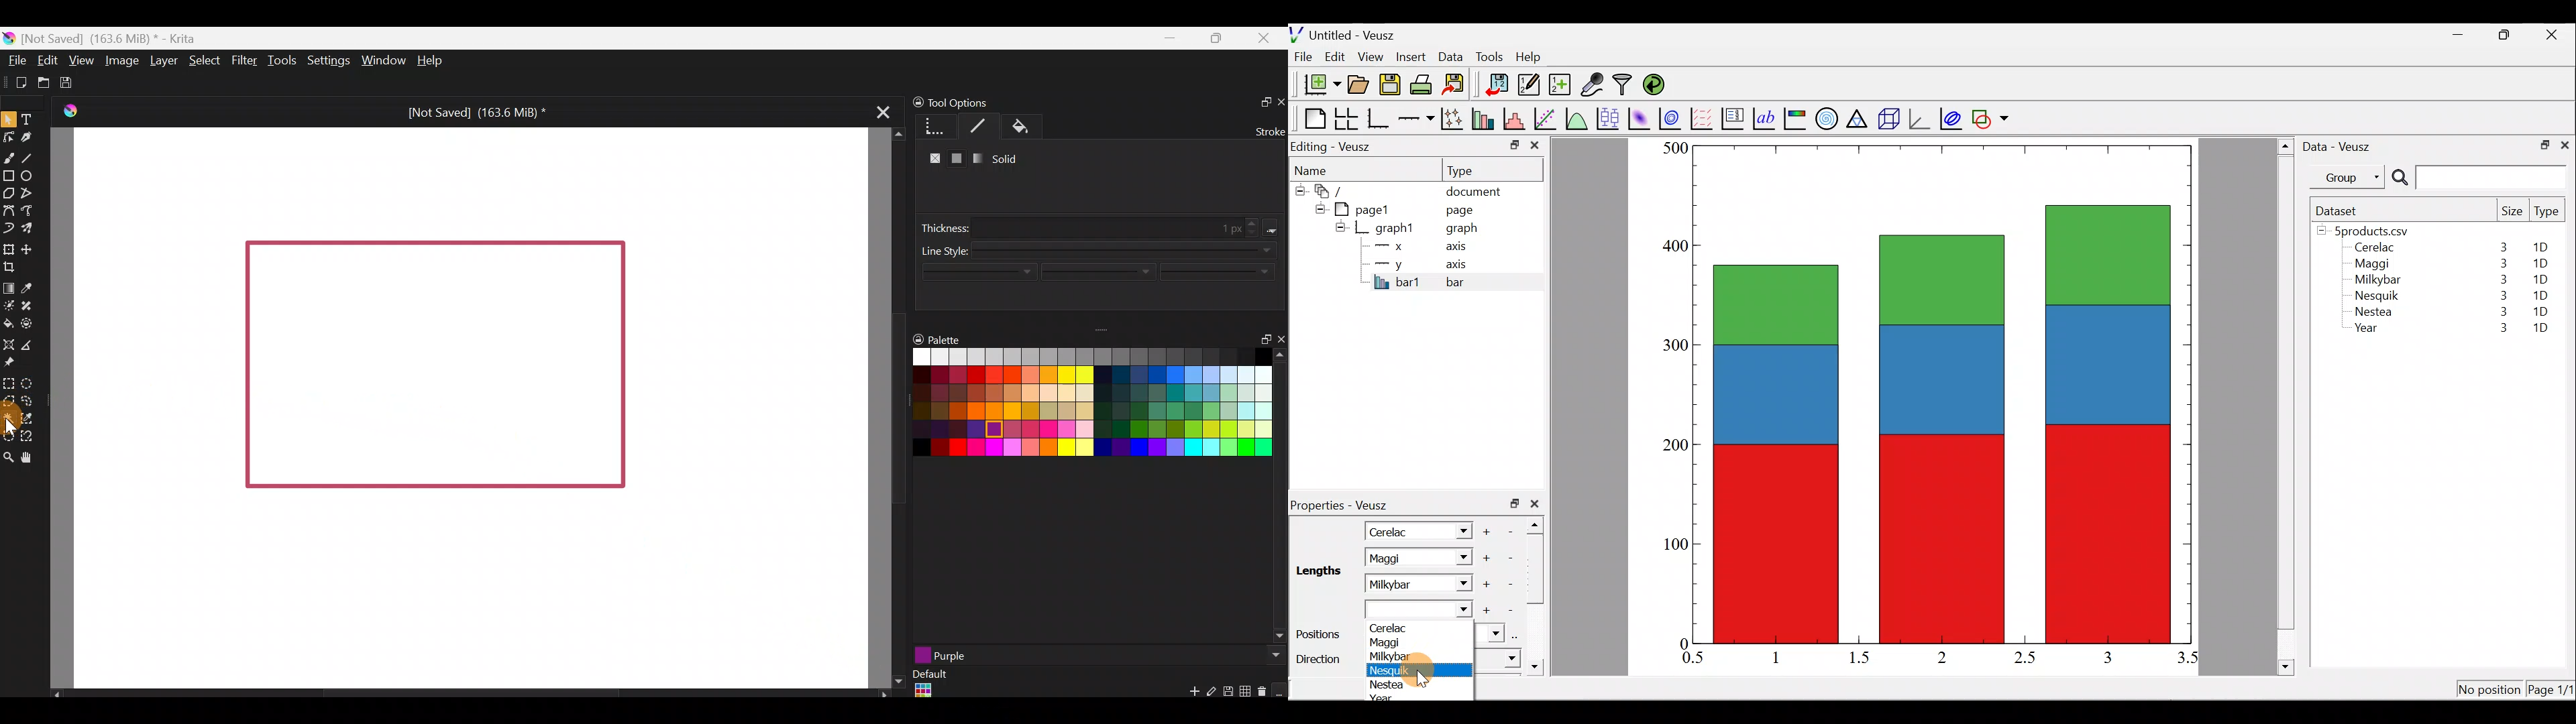  I want to click on Float docker, so click(1260, 100).